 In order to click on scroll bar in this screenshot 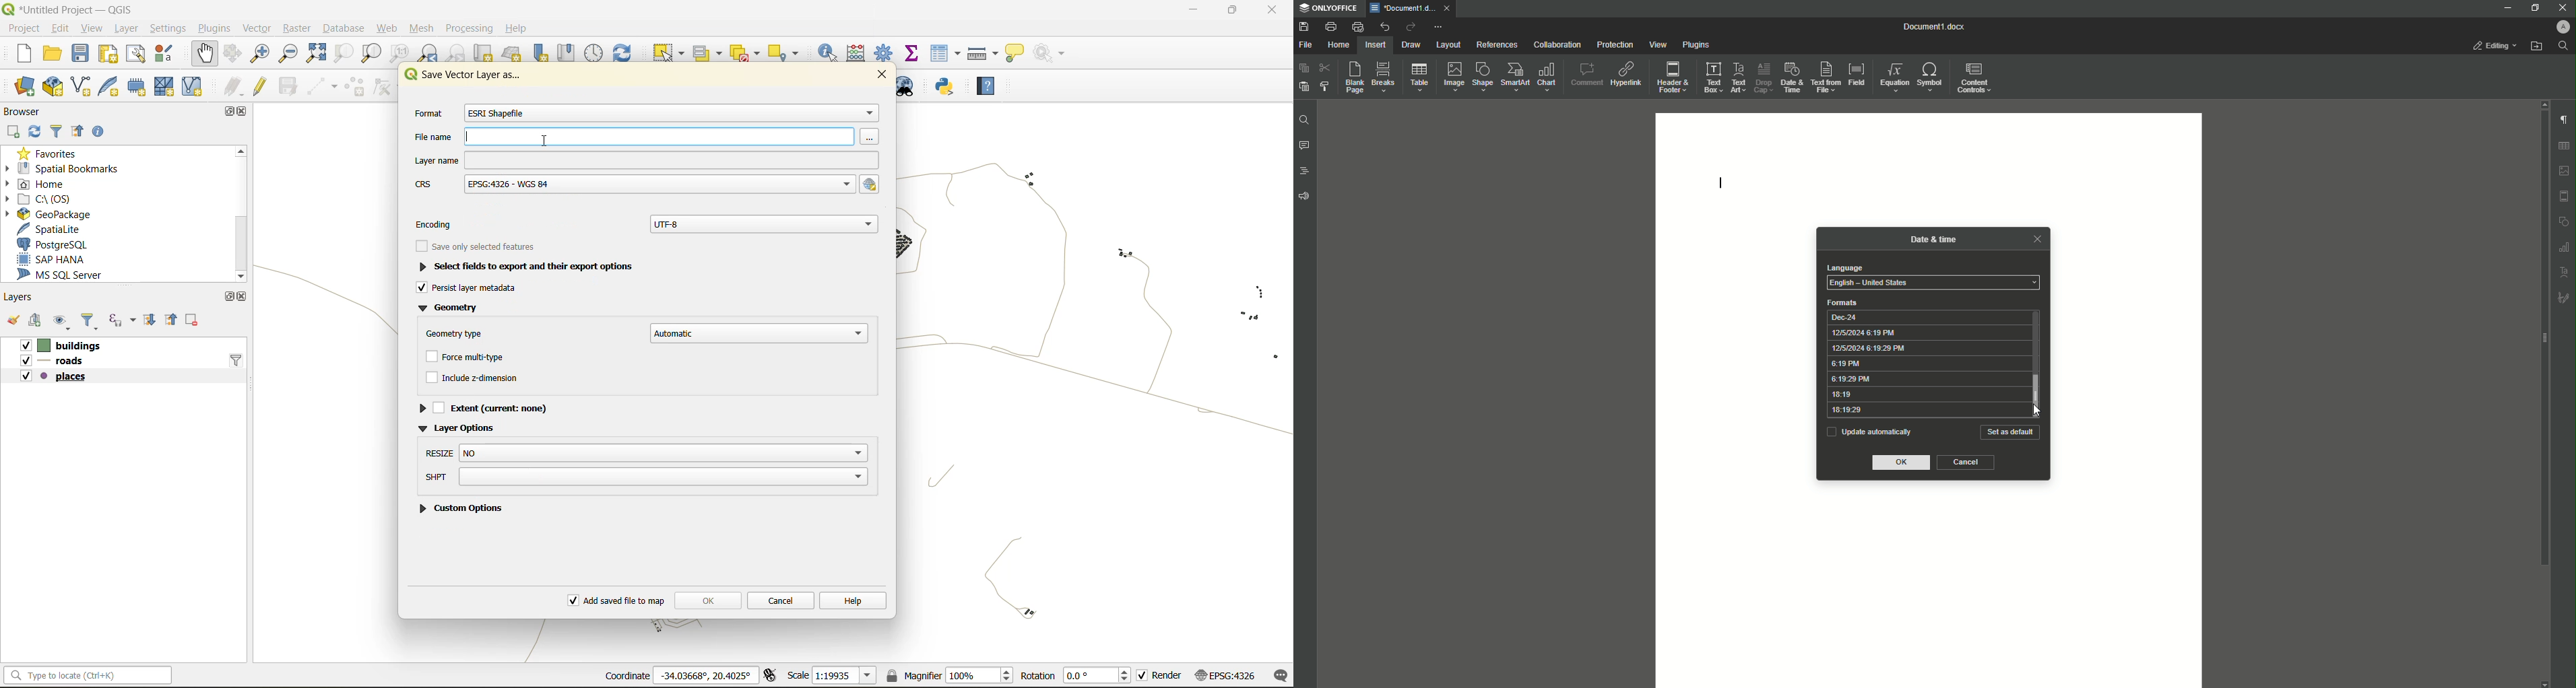, I will do `click(2542, 339)`.